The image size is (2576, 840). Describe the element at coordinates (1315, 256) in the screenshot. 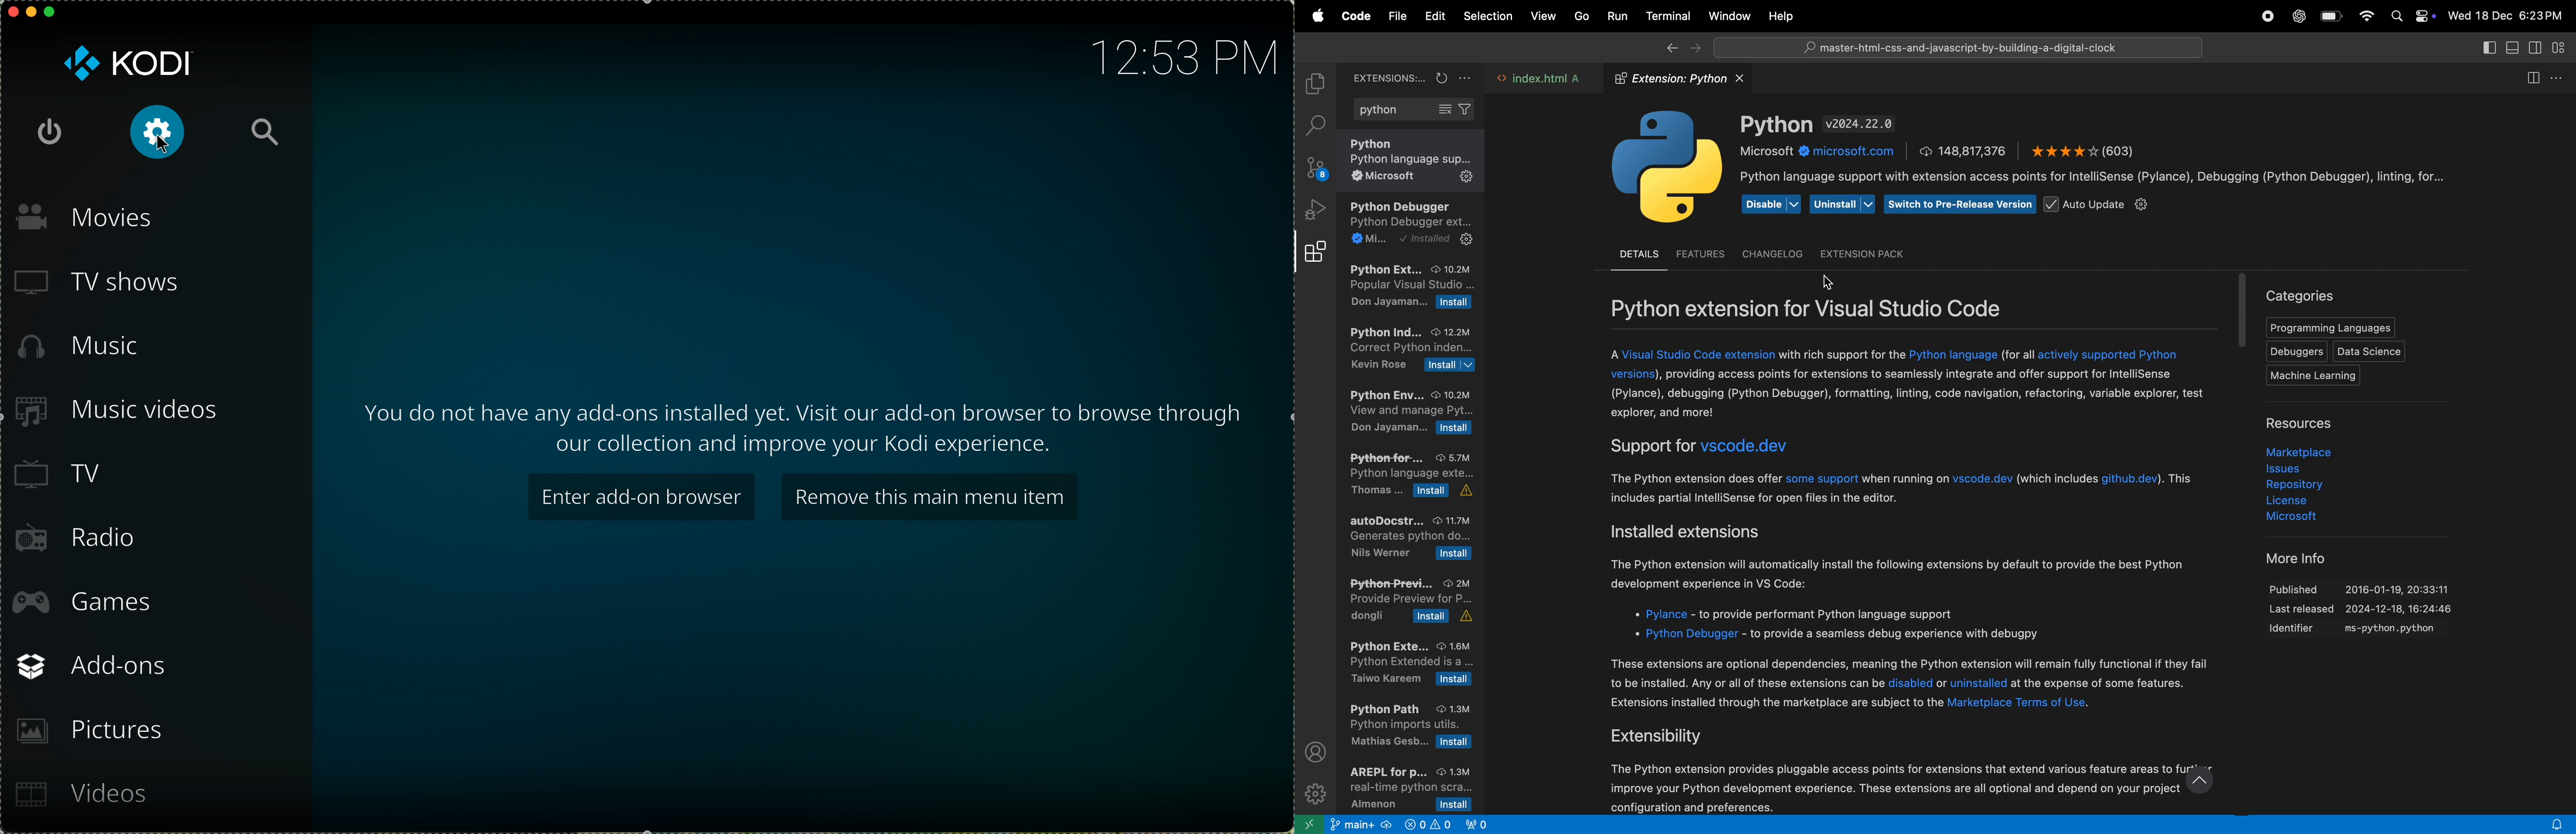

I see `extensions` at that location.